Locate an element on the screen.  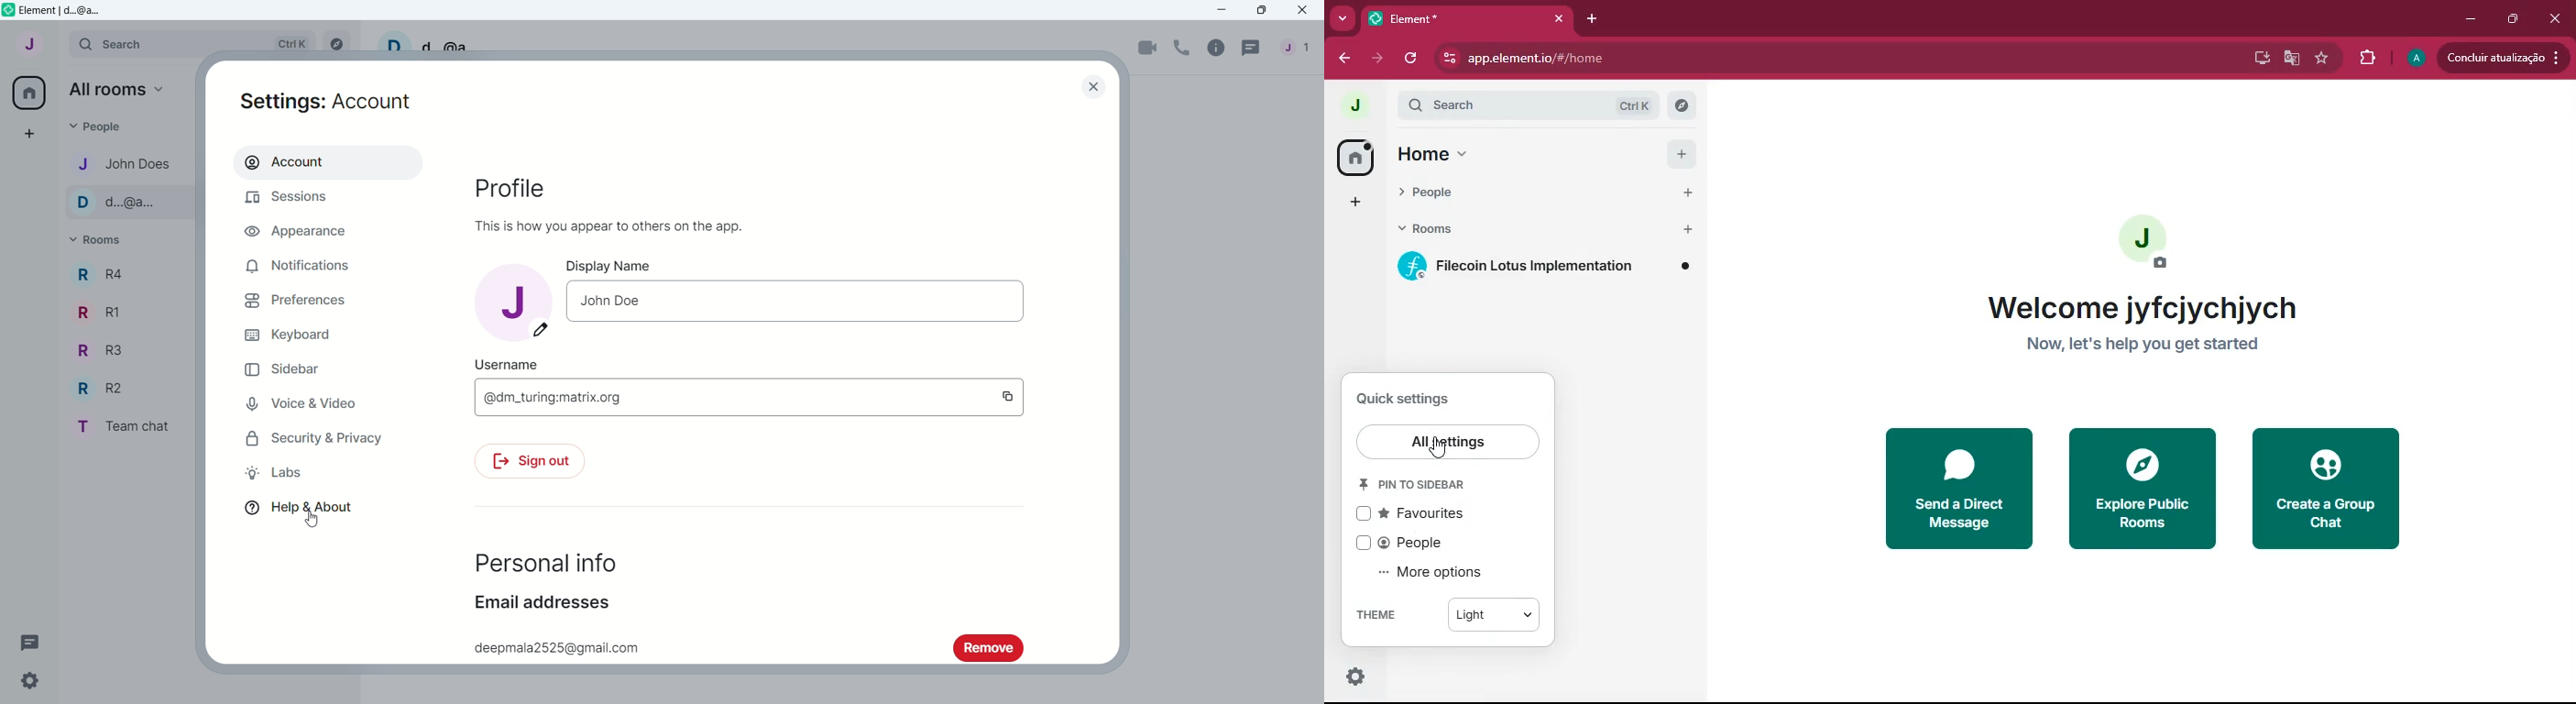
minimize is located at coordinates (2467, 20).